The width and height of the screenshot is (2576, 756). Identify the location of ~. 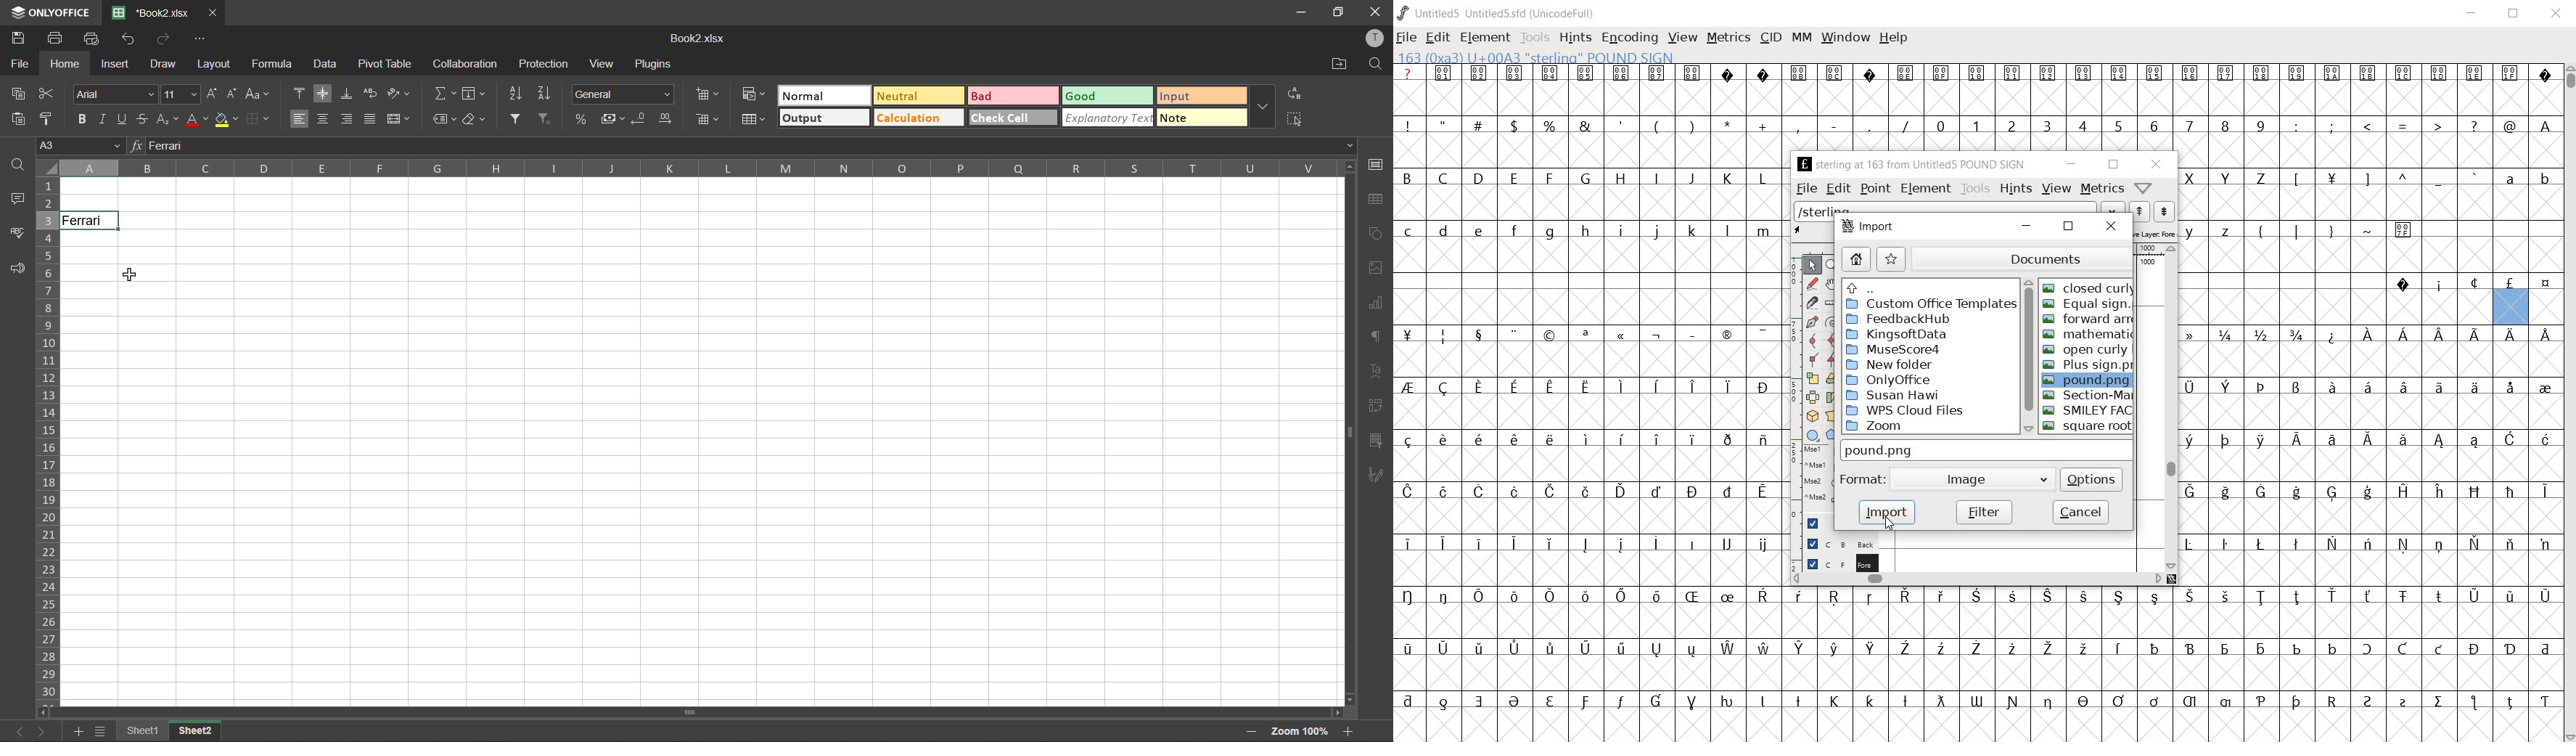
(2368, 229).